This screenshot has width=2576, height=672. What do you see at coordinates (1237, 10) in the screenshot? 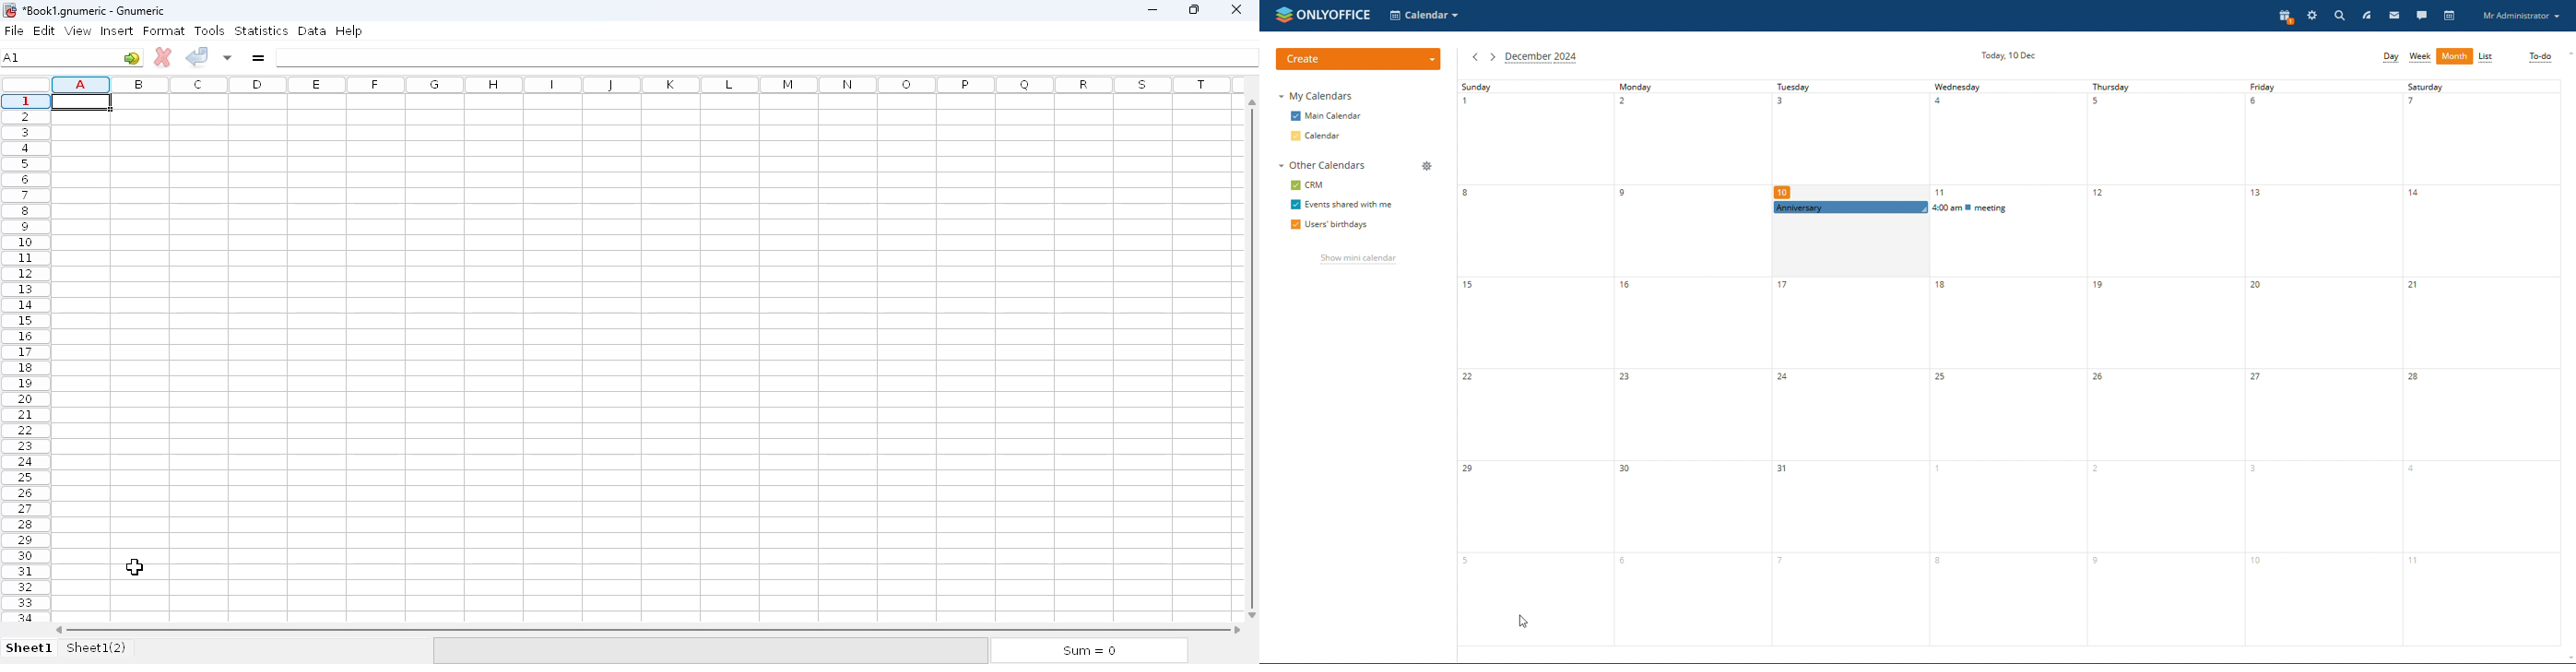
I see `close` at bounding box center [1237, 10].